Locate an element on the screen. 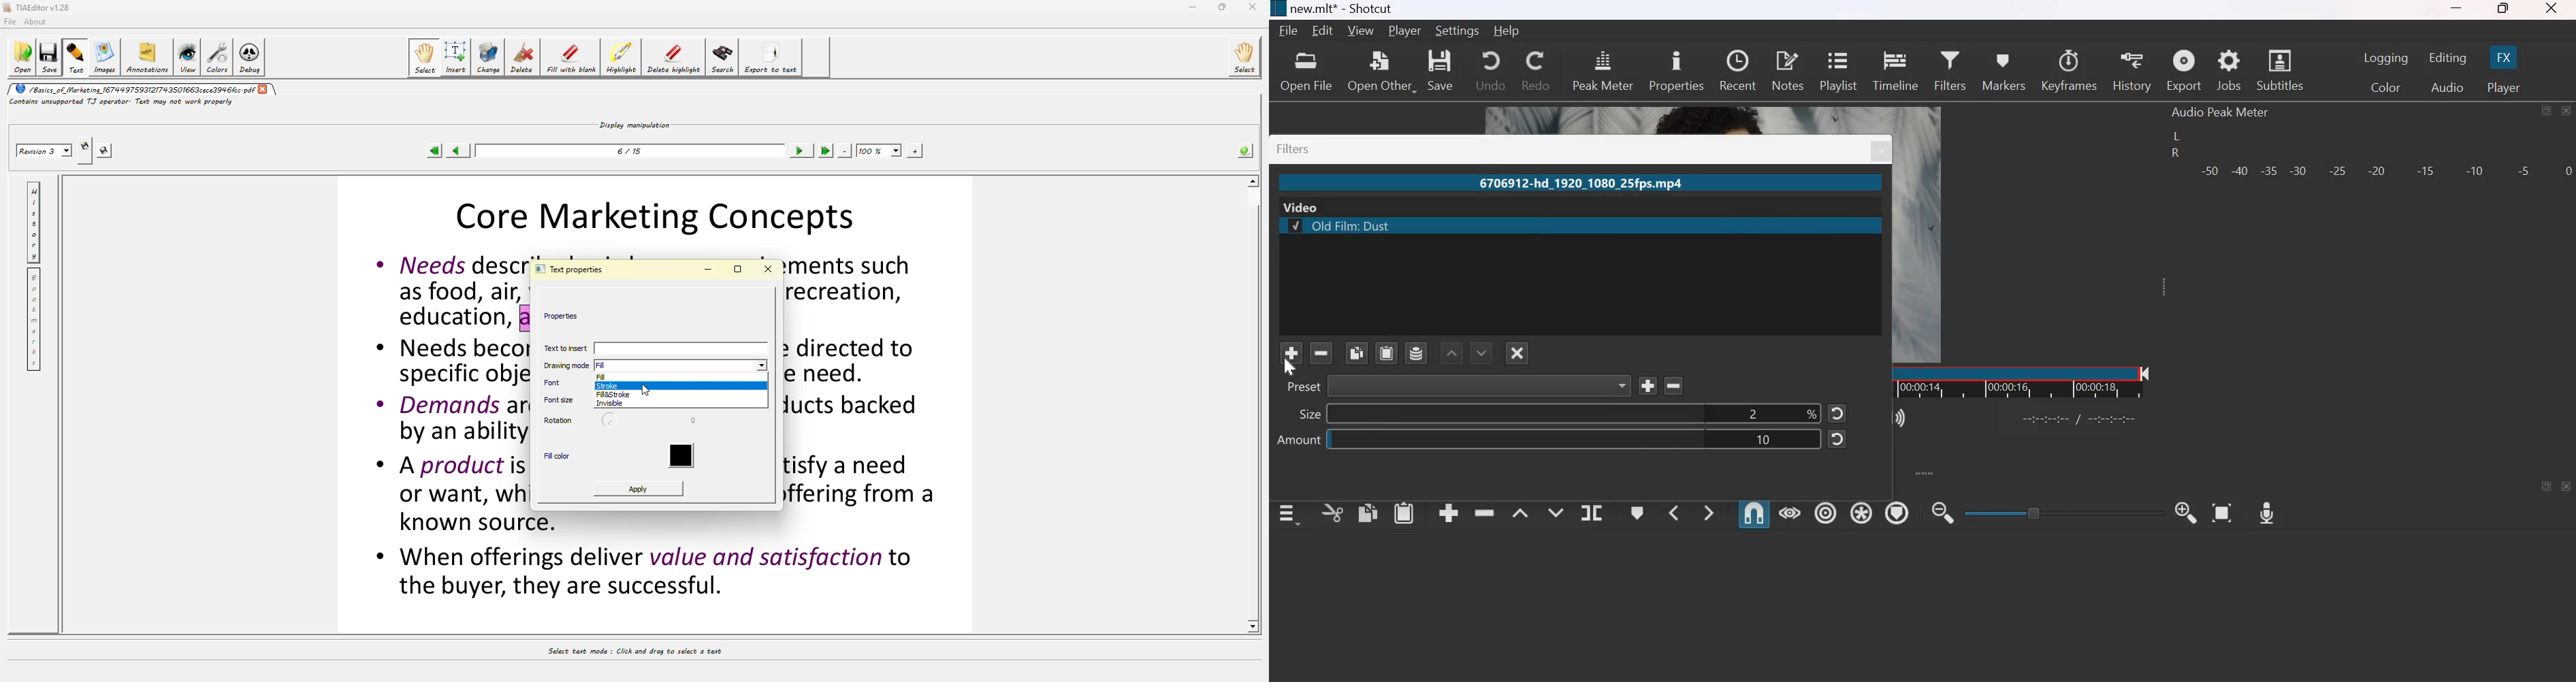  % is located at coordinates (1812, 412).